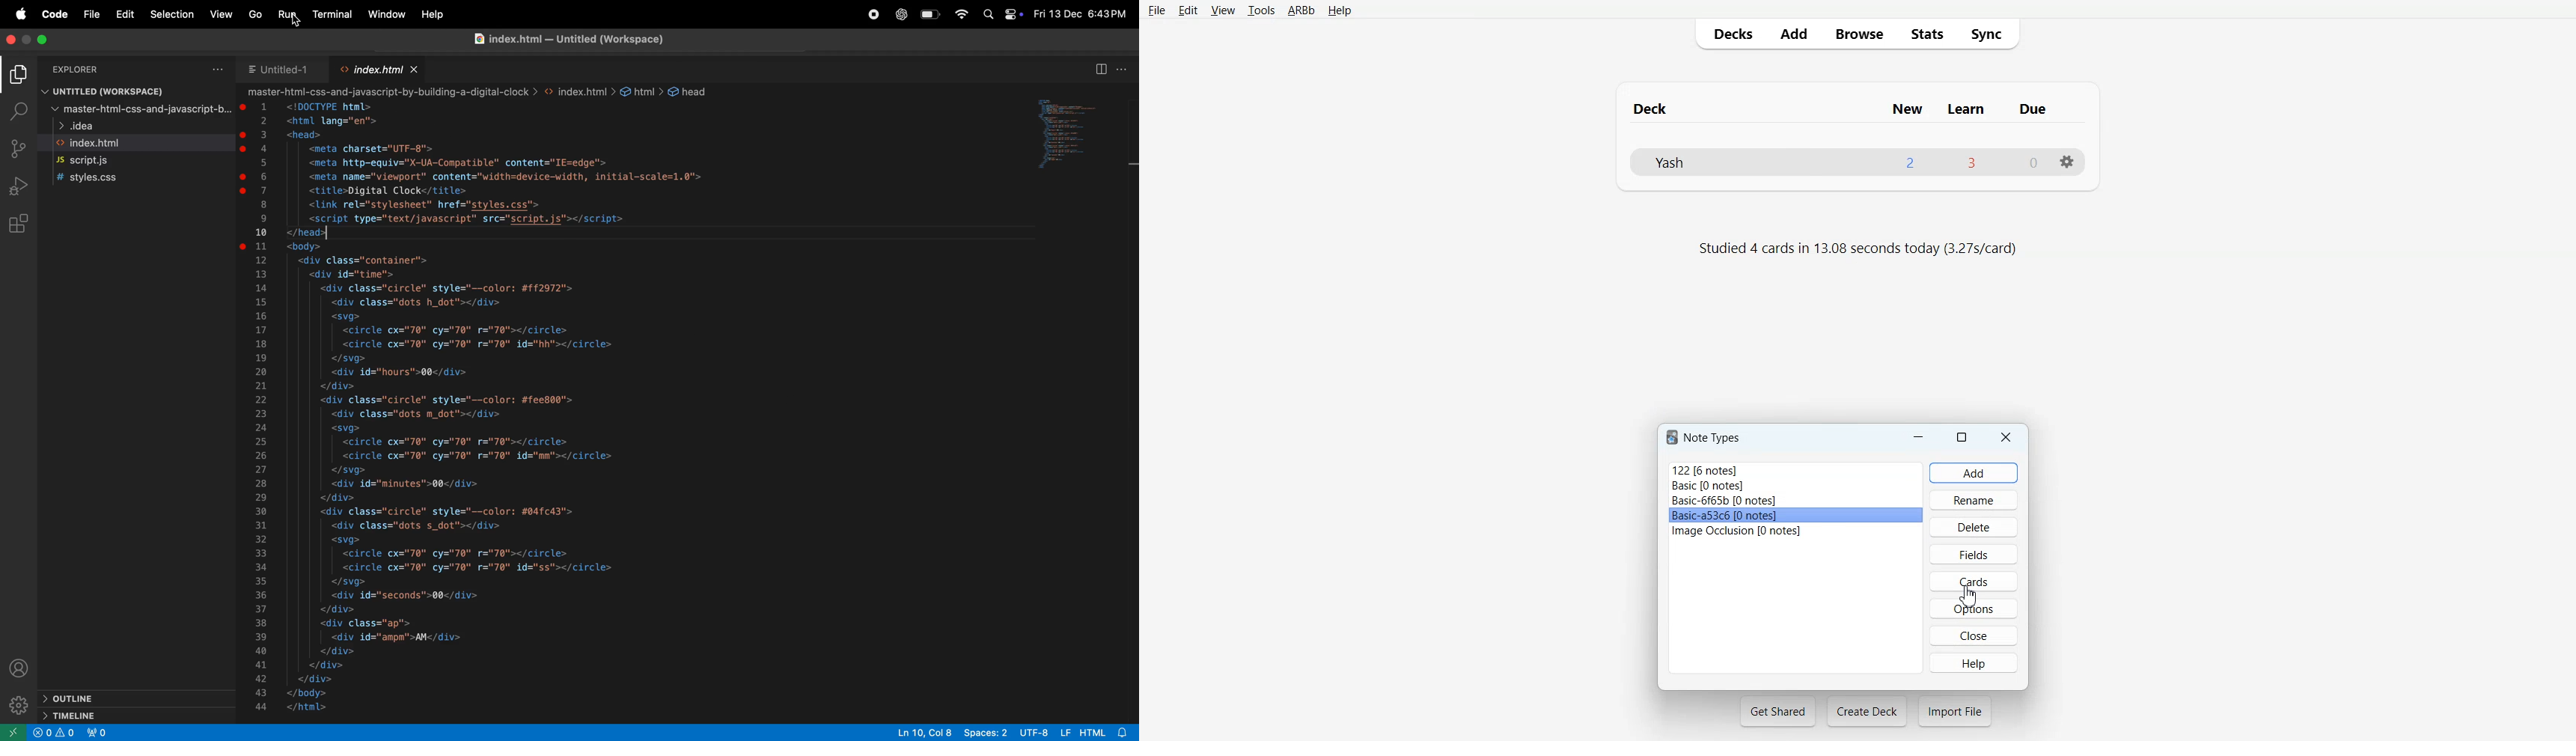  Describe the element at coordinates (1261, 11) in the screenshot. I see `Tools` at that location.